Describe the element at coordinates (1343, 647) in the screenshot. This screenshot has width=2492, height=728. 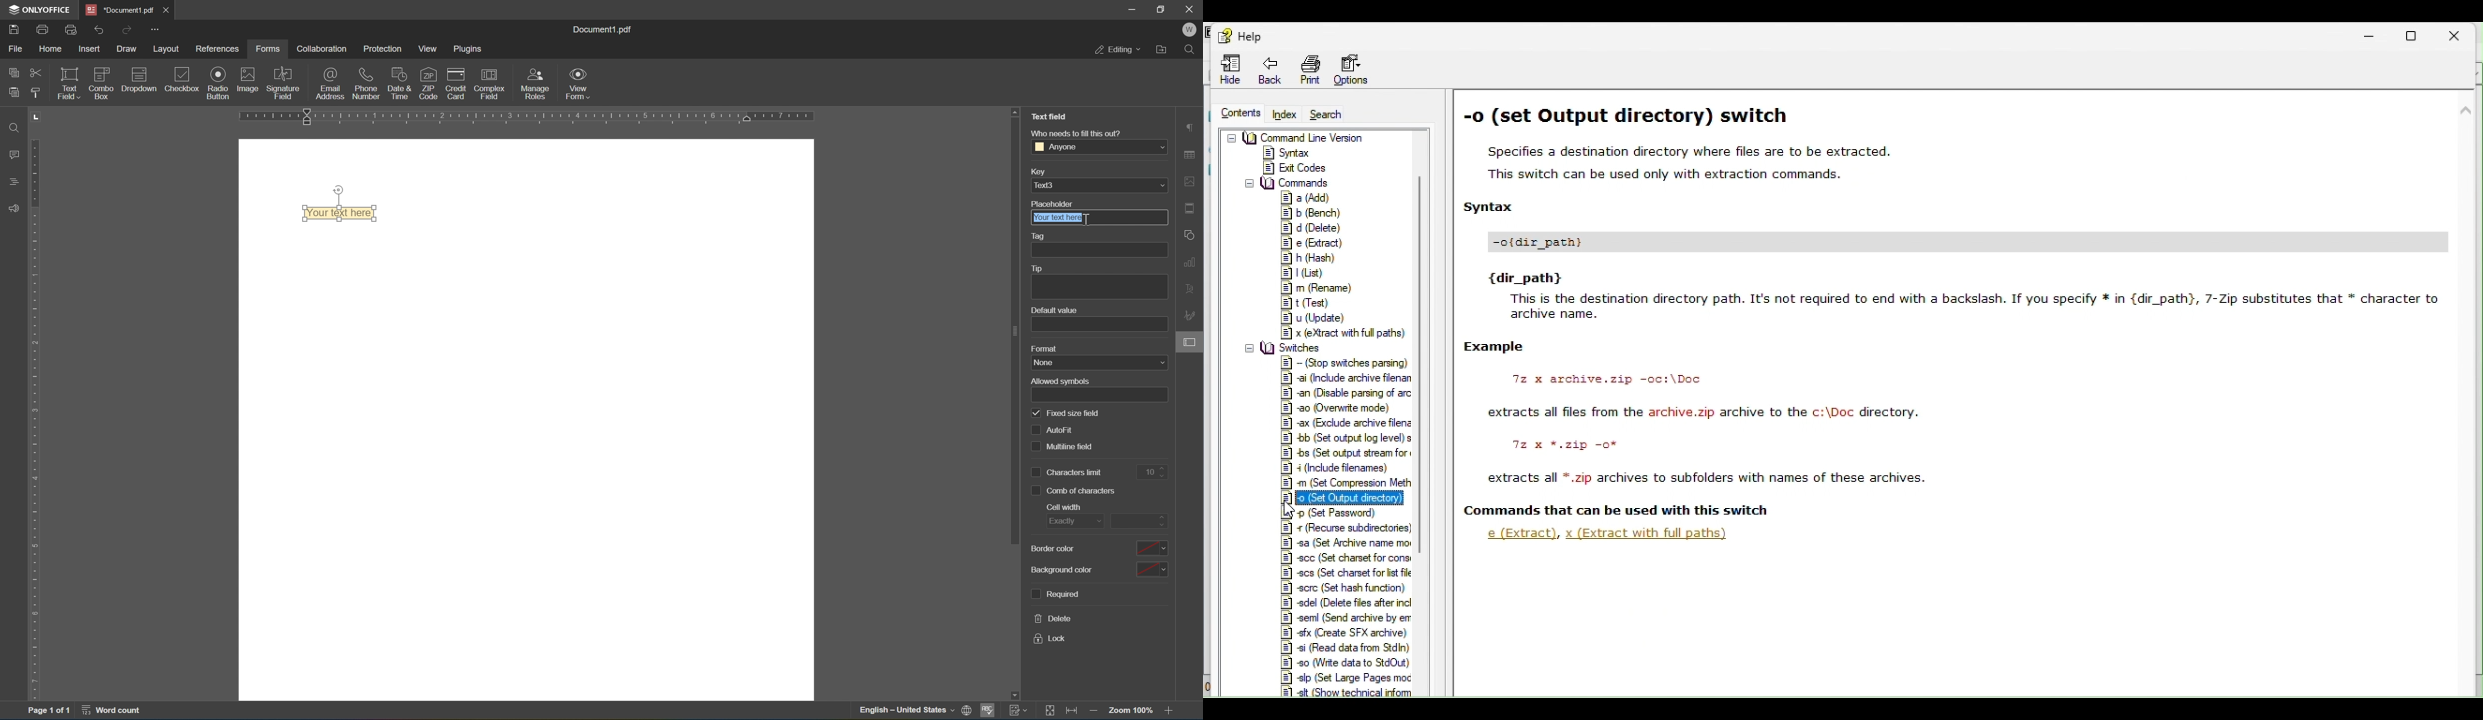
I see `Read data from standard in` at that location.